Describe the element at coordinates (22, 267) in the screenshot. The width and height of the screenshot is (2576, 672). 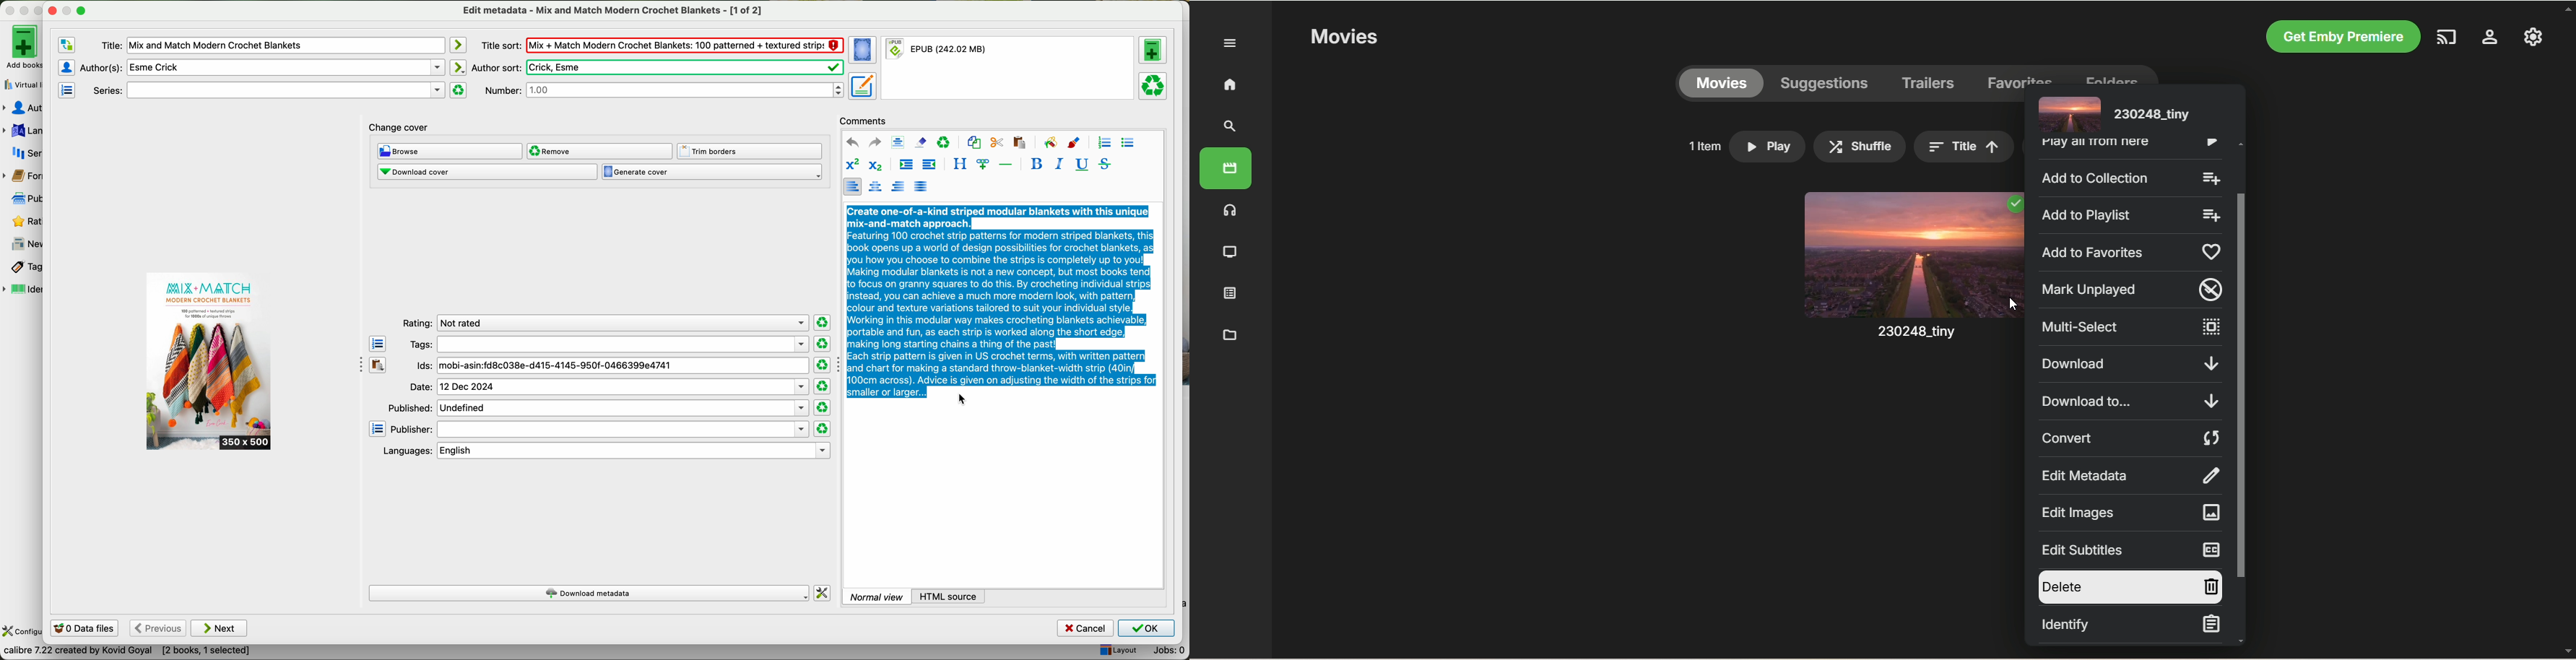
I see `tags` at that location.